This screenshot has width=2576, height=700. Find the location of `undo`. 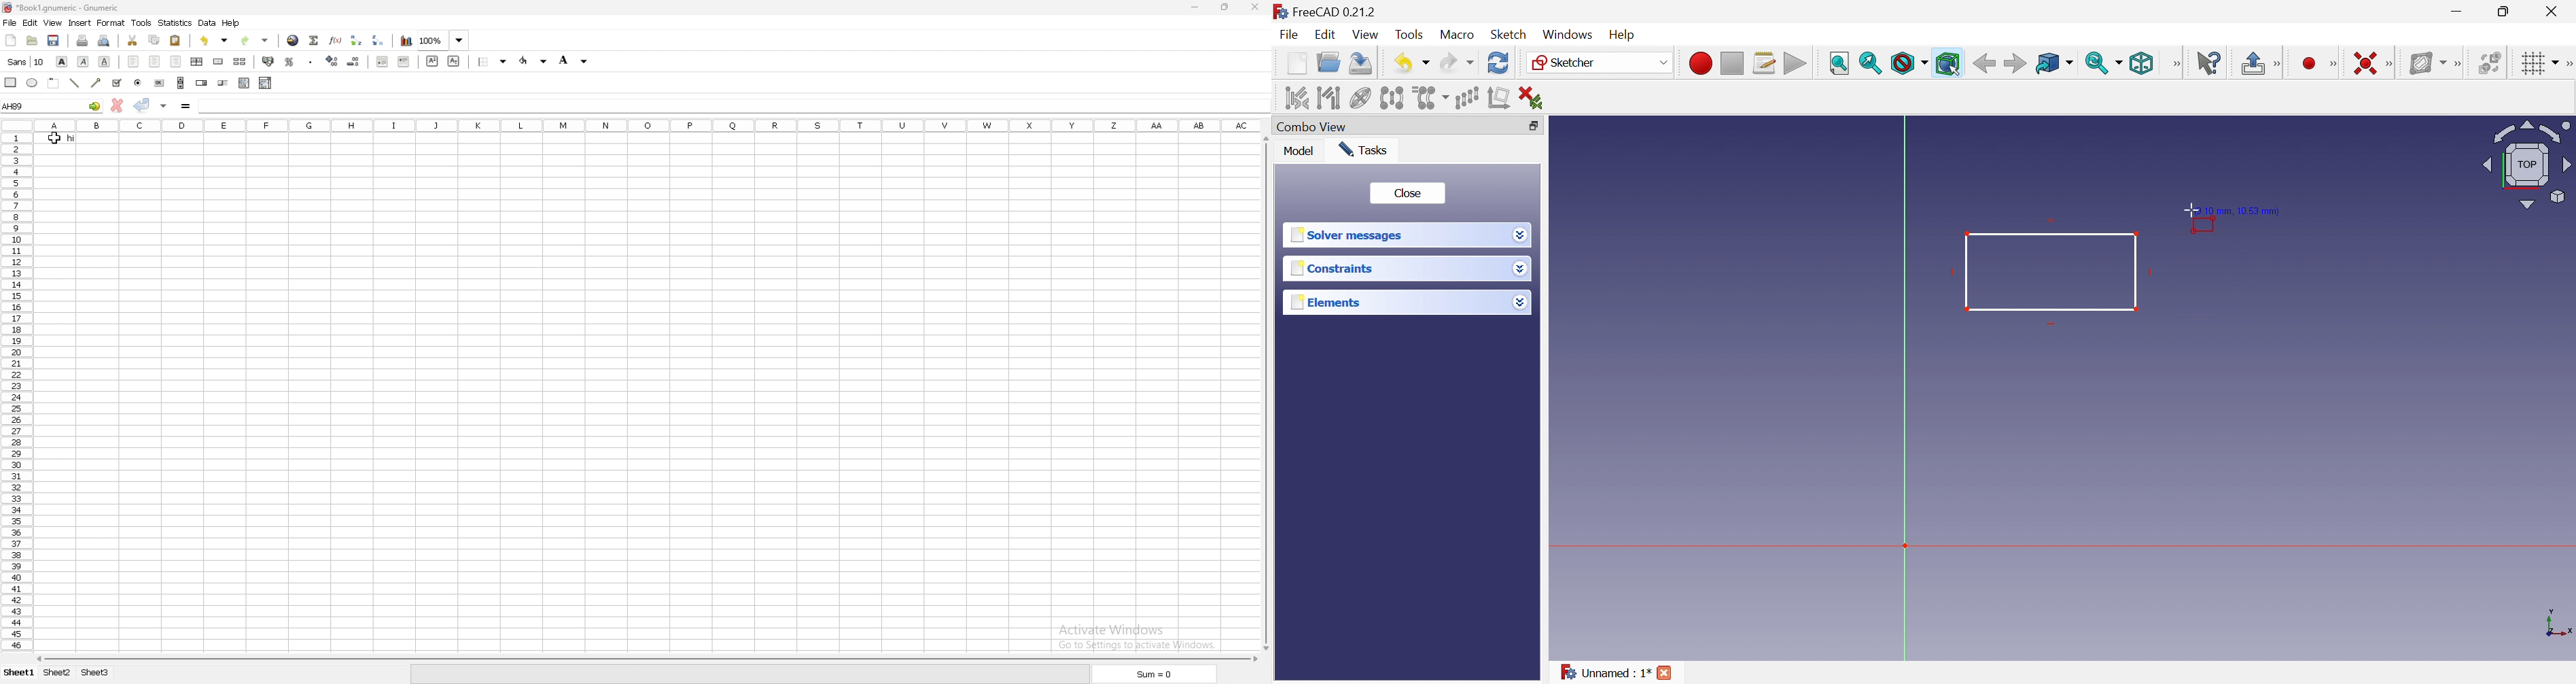

undo is located at coordinates (214, 40).